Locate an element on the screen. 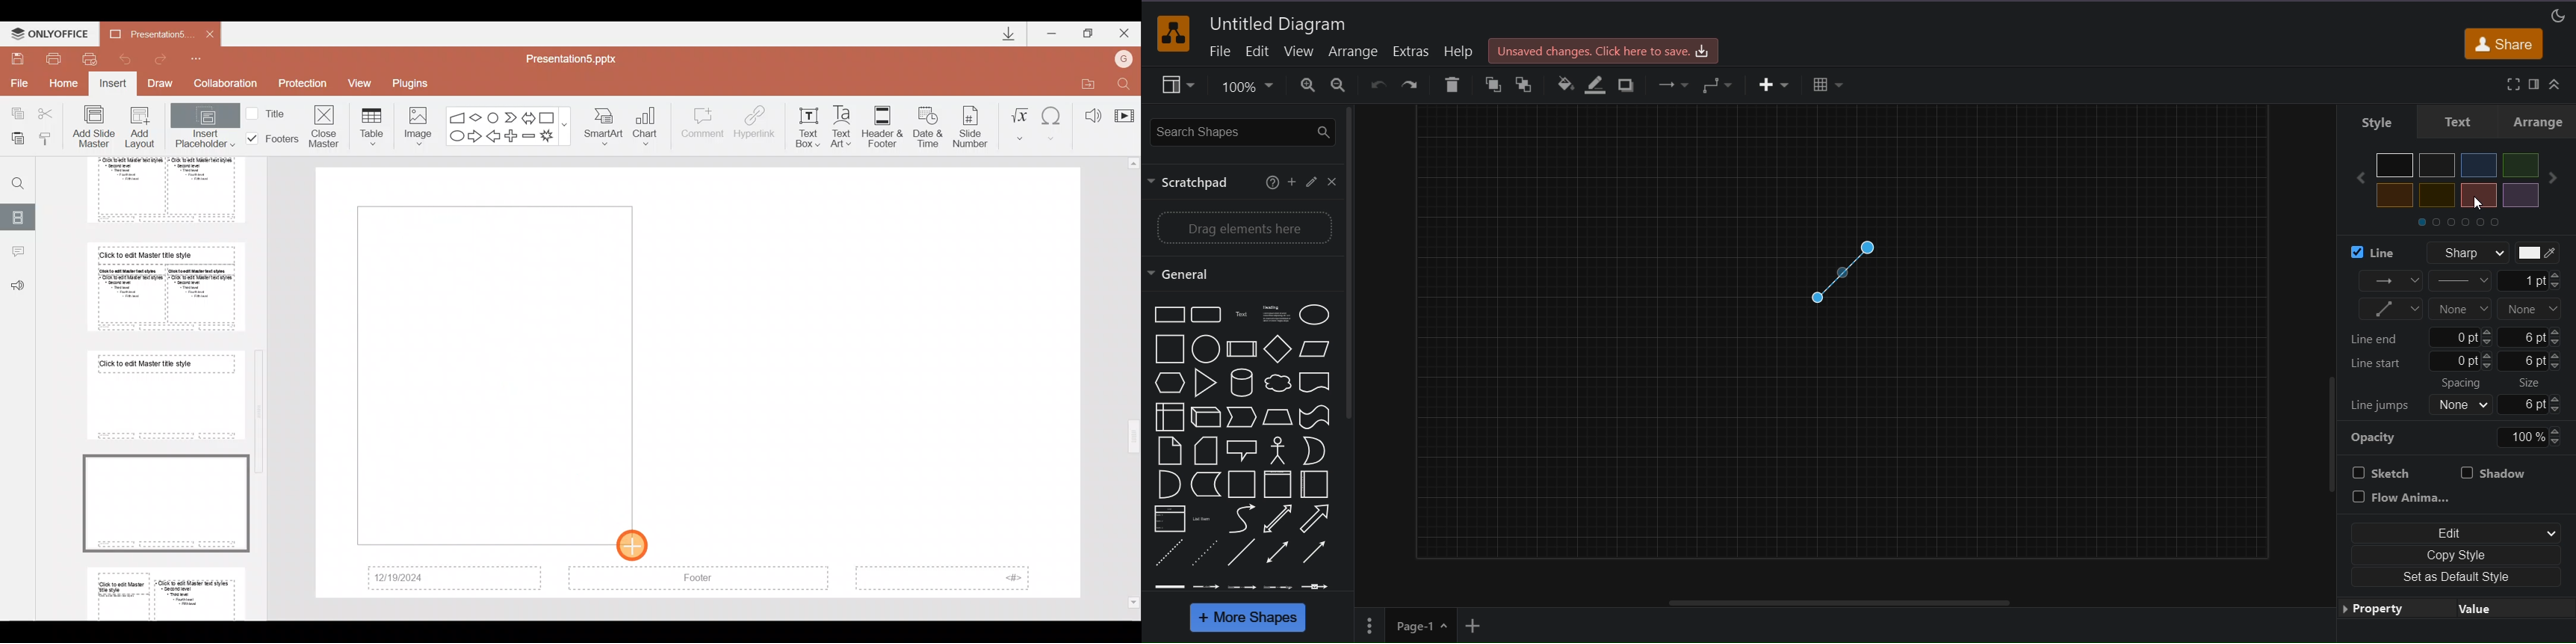 The height and width of the screenshot is (644, 2576). line end is located at coordinates (2531, 309).